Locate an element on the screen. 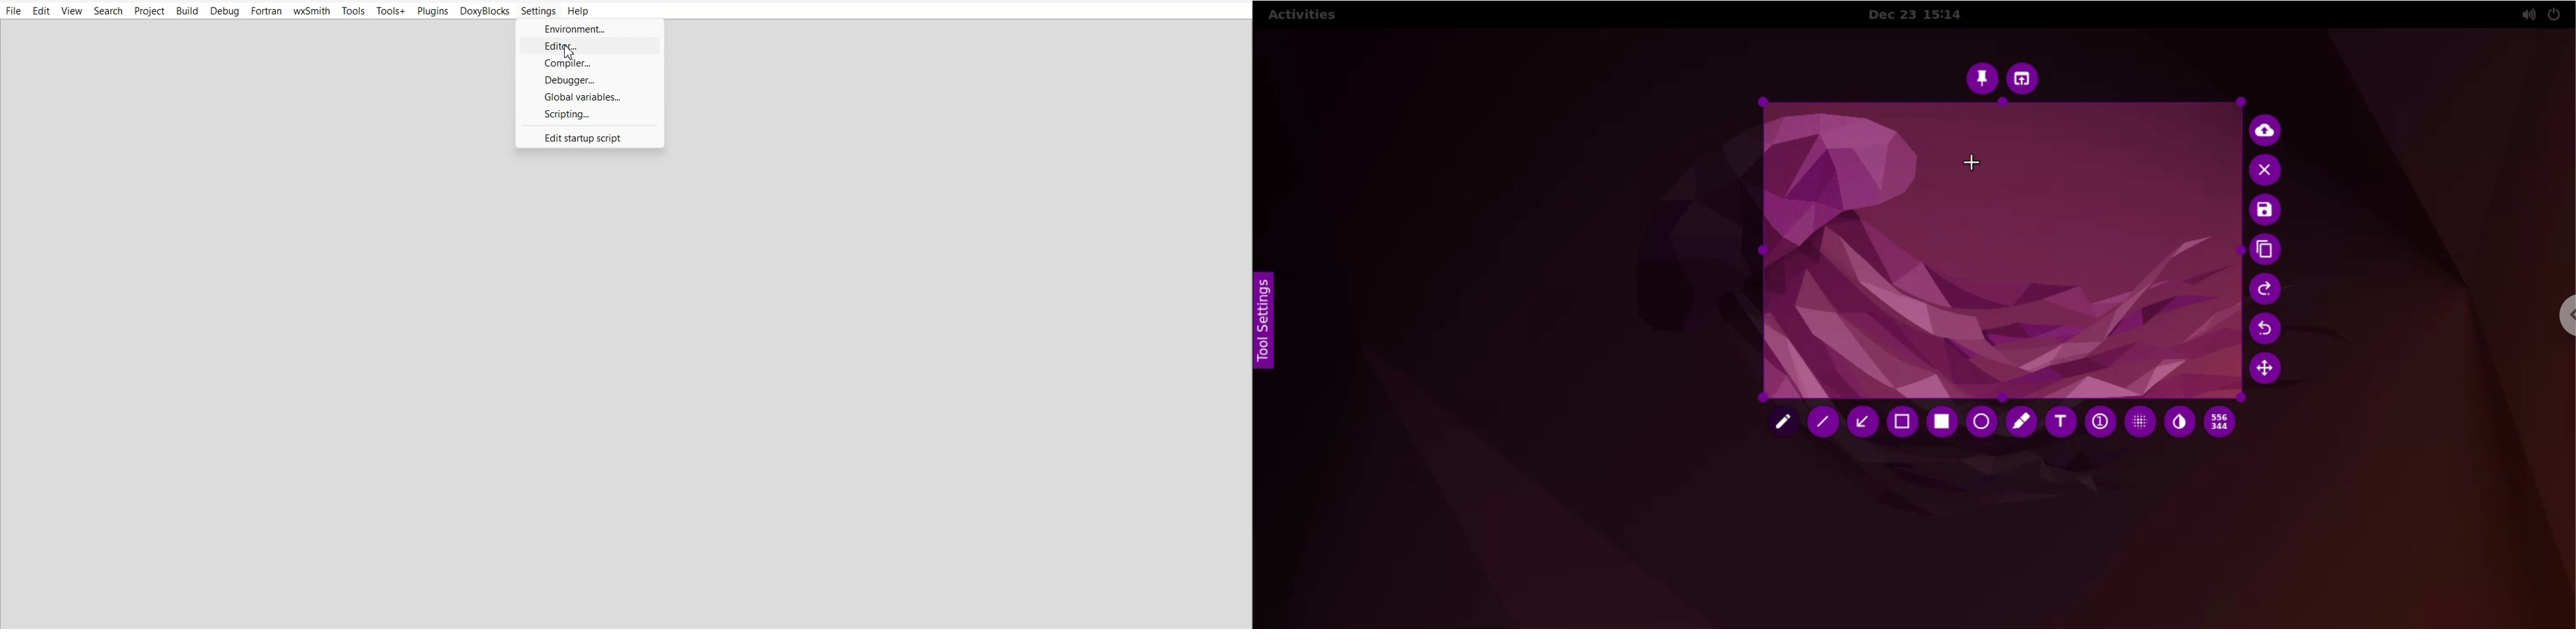 This screenshot has height=644, width=2576. DoxyBlocks is located at coordinates (485, 11).